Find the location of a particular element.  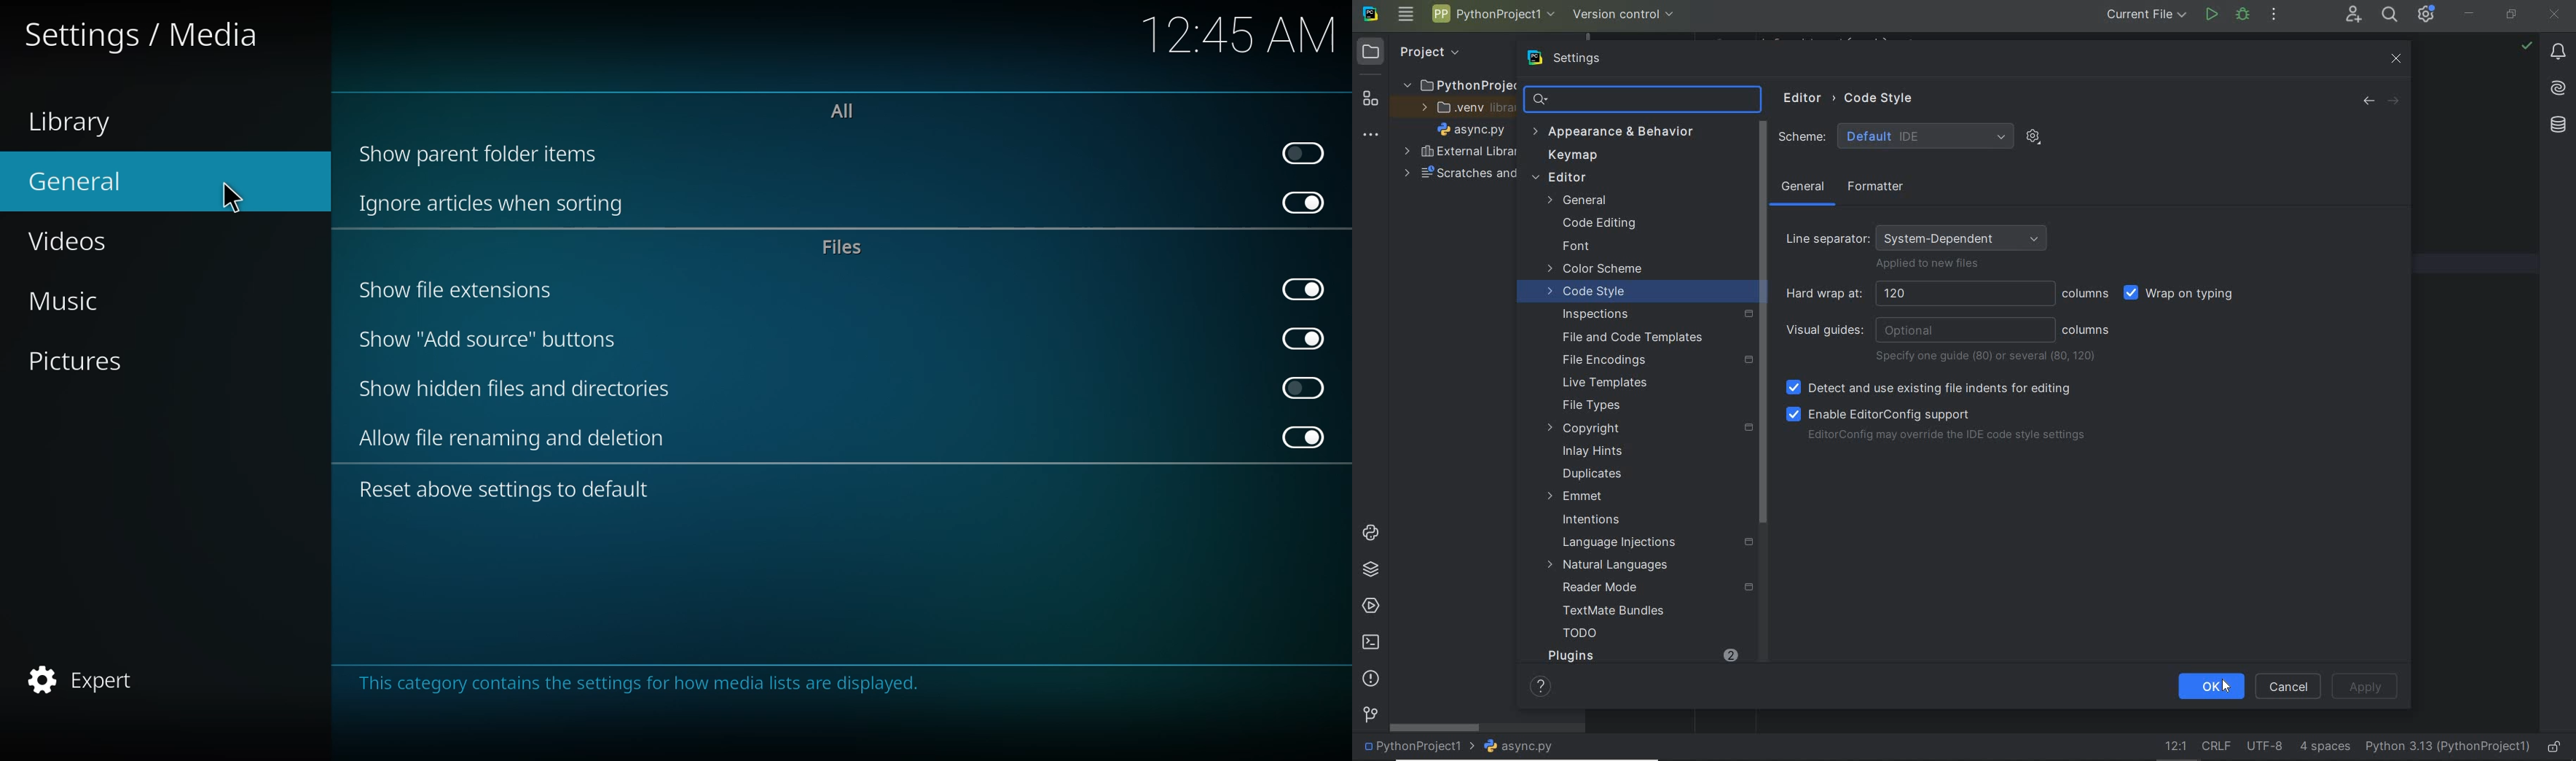

columns is located at coordinates (2086, 294).